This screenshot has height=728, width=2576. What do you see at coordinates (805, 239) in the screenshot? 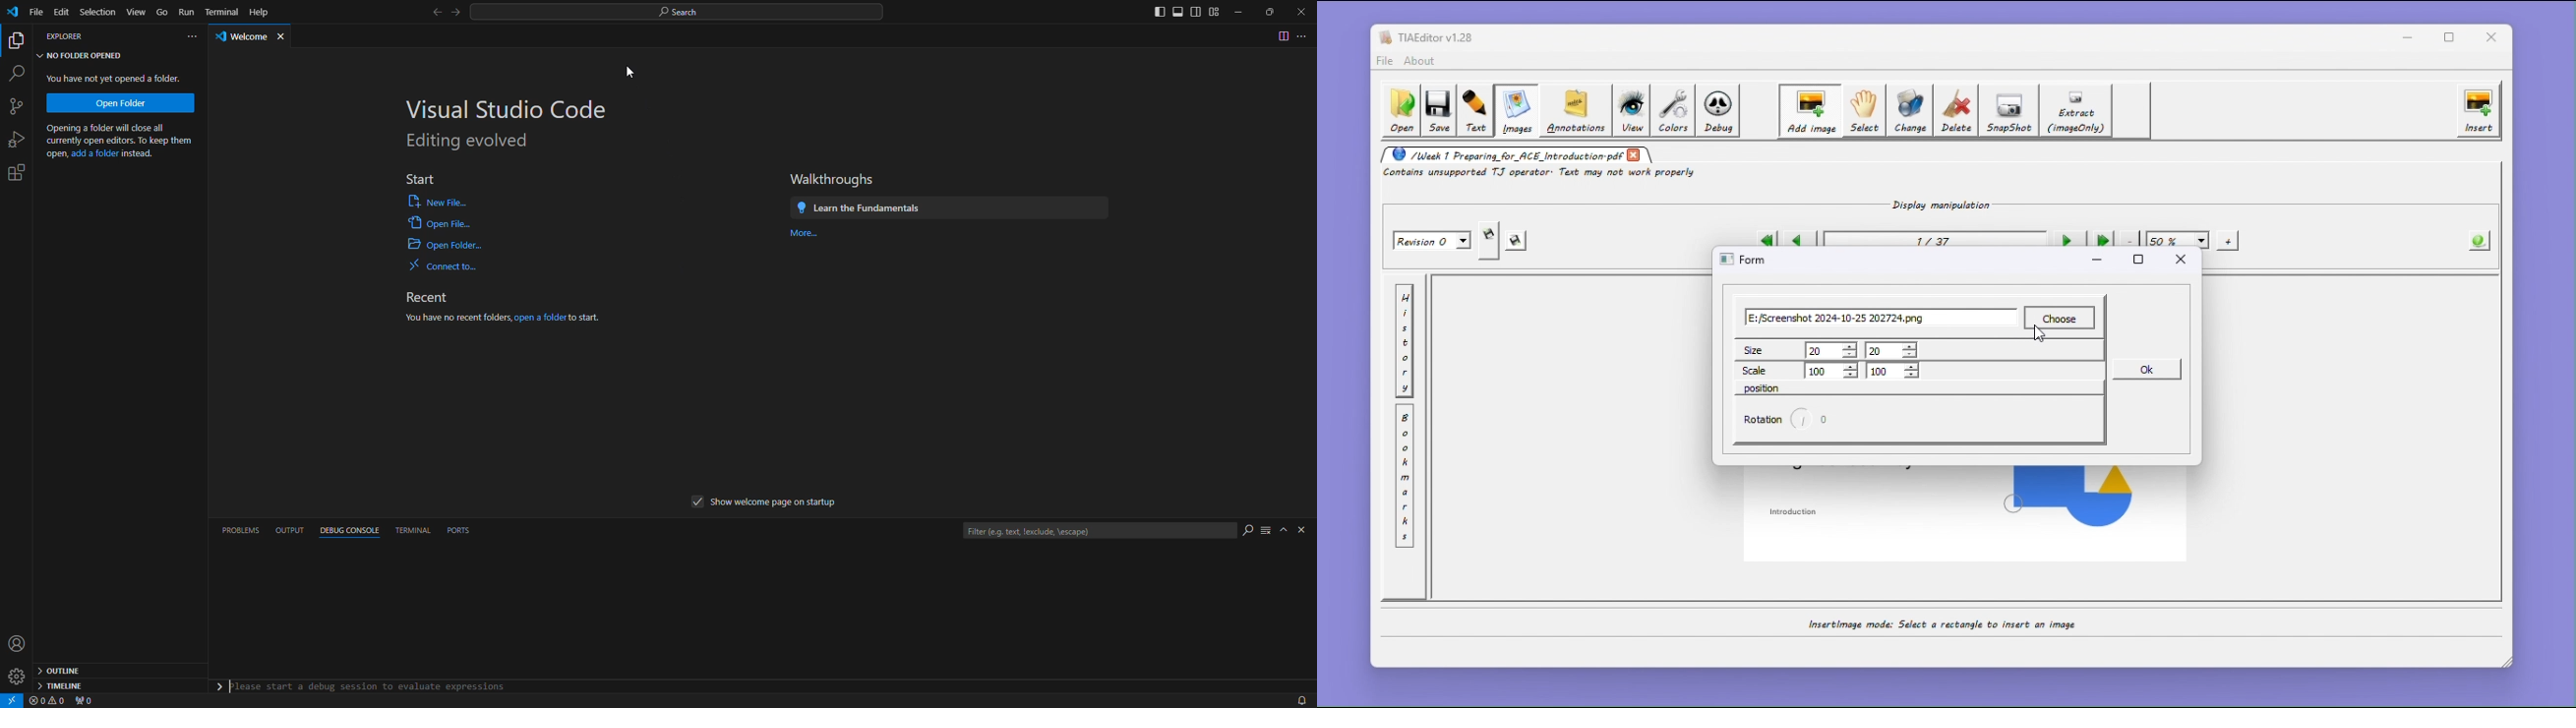
I see `More` at bounding box center [805, 239].